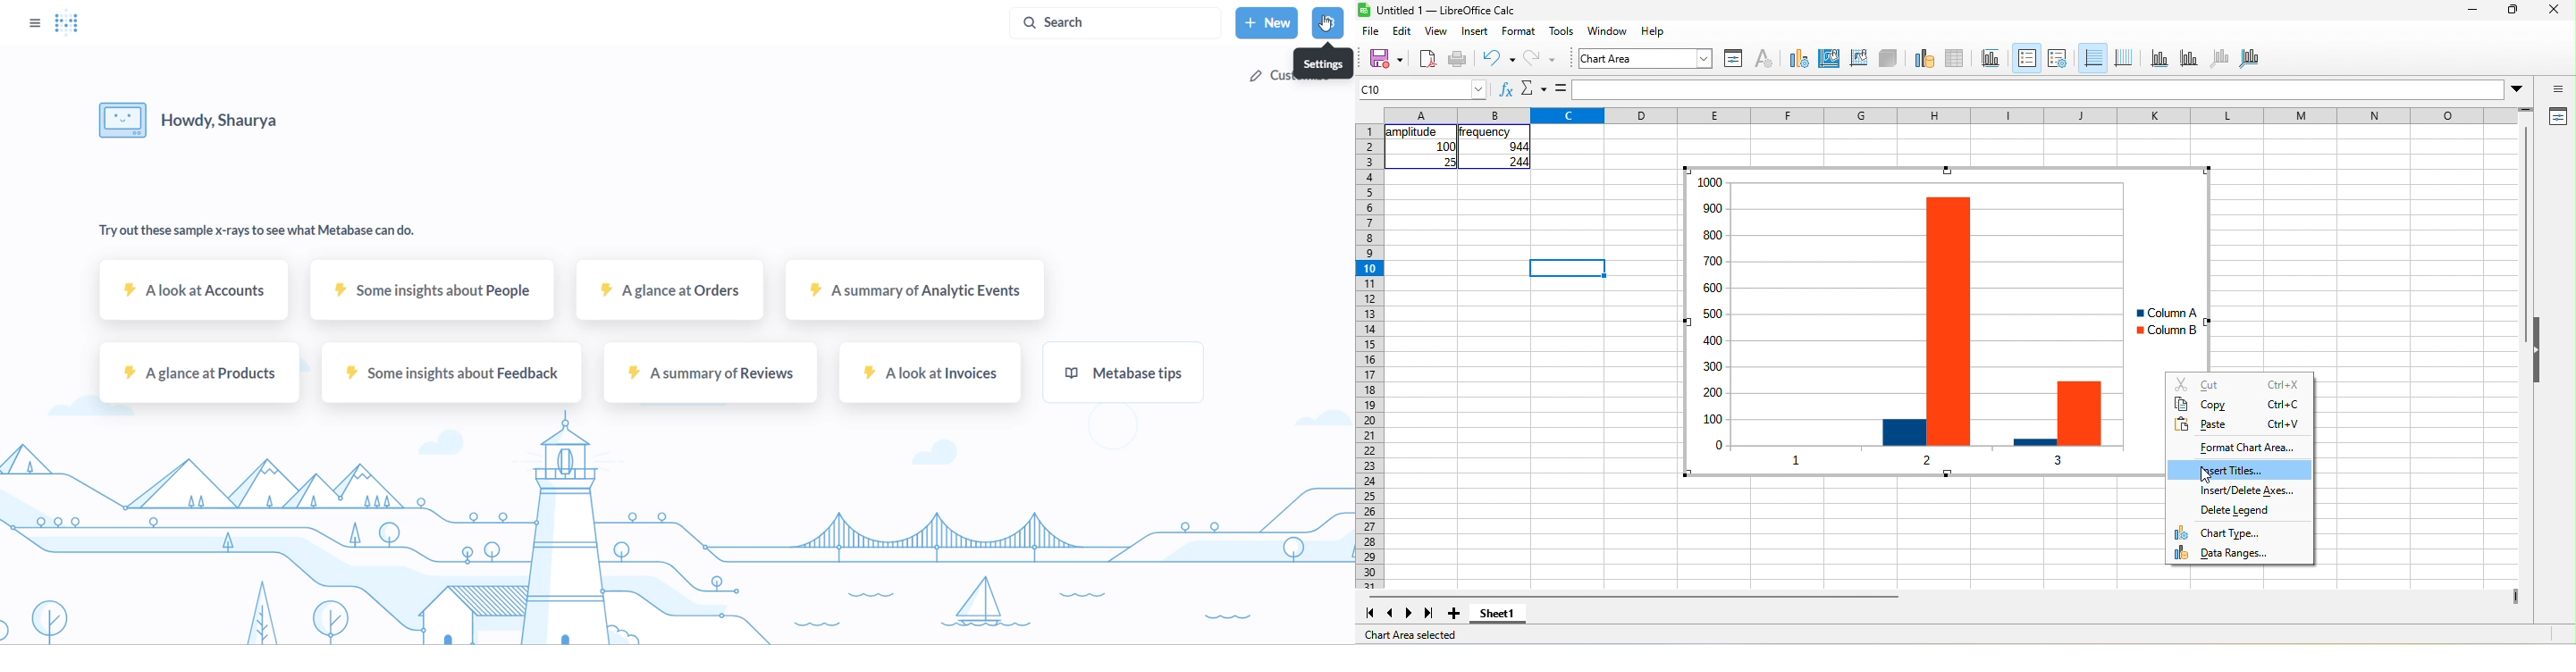 The width and height of the screenshot is (2576, 672). Describe the element at coordinates (2525, 234) in the screenshot. I see `Vertical slide bar` at that location.